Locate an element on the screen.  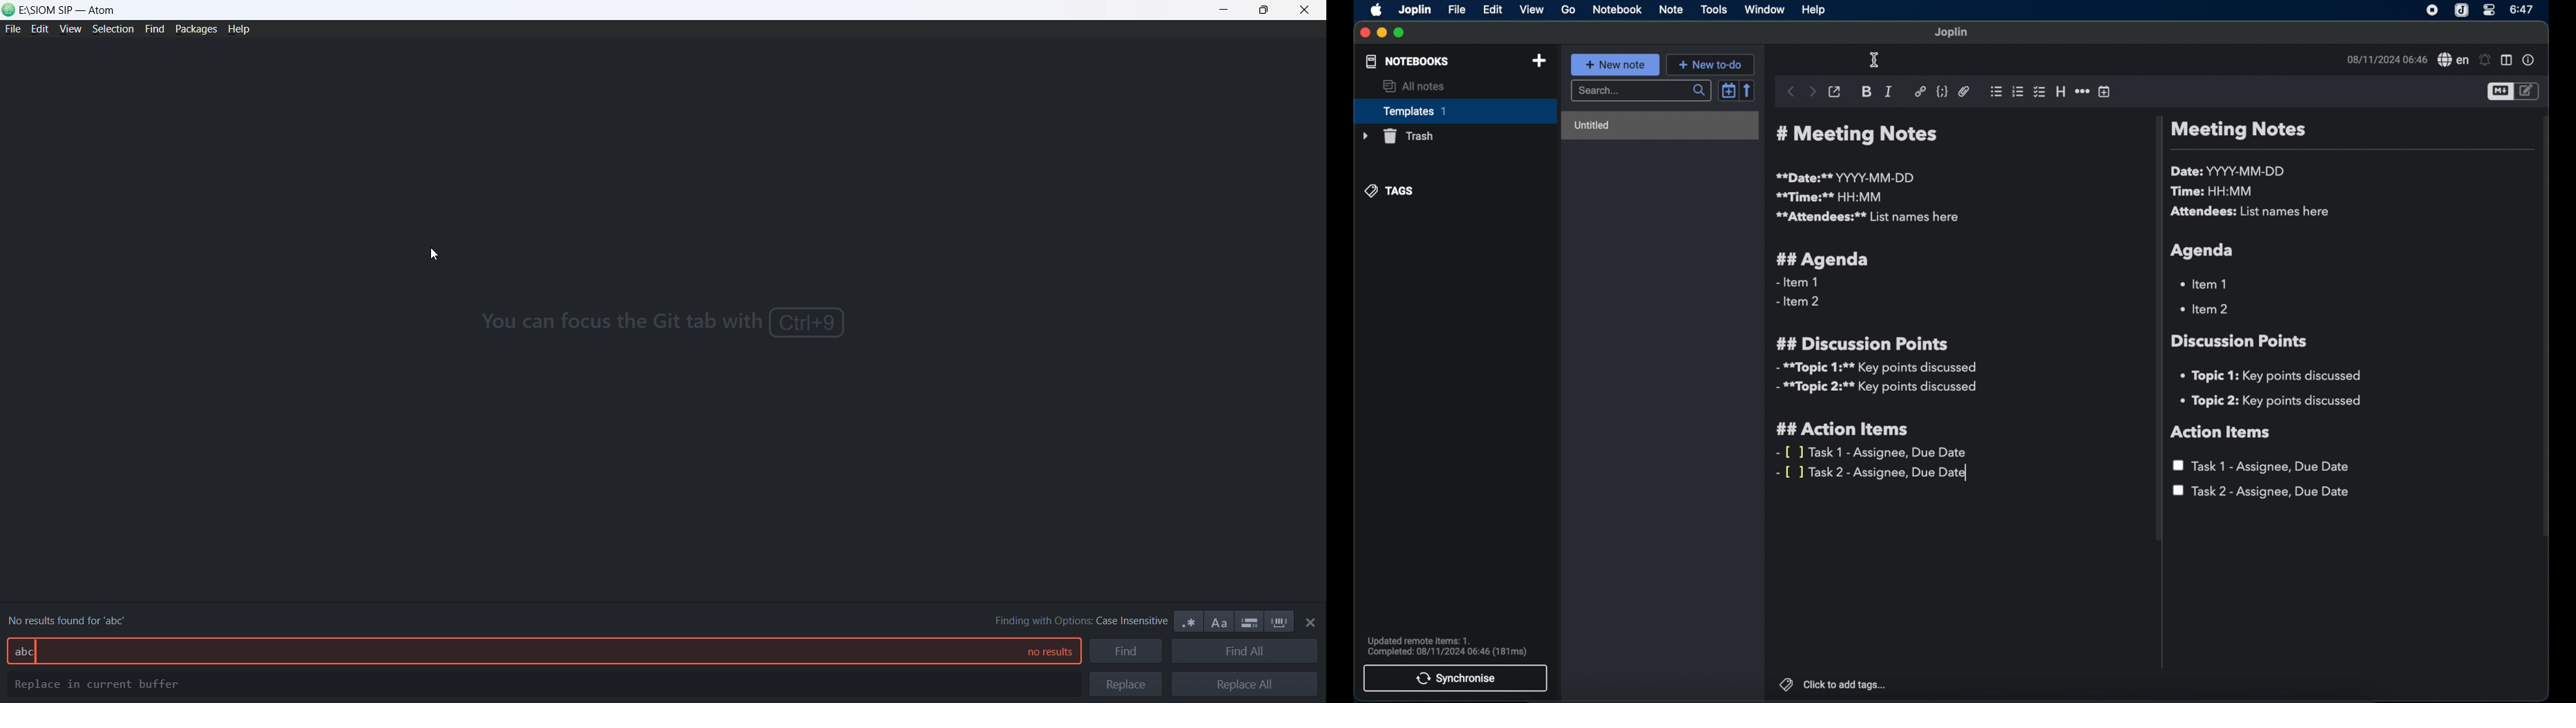
horizontal rule is located at coordinates (2082, 90).